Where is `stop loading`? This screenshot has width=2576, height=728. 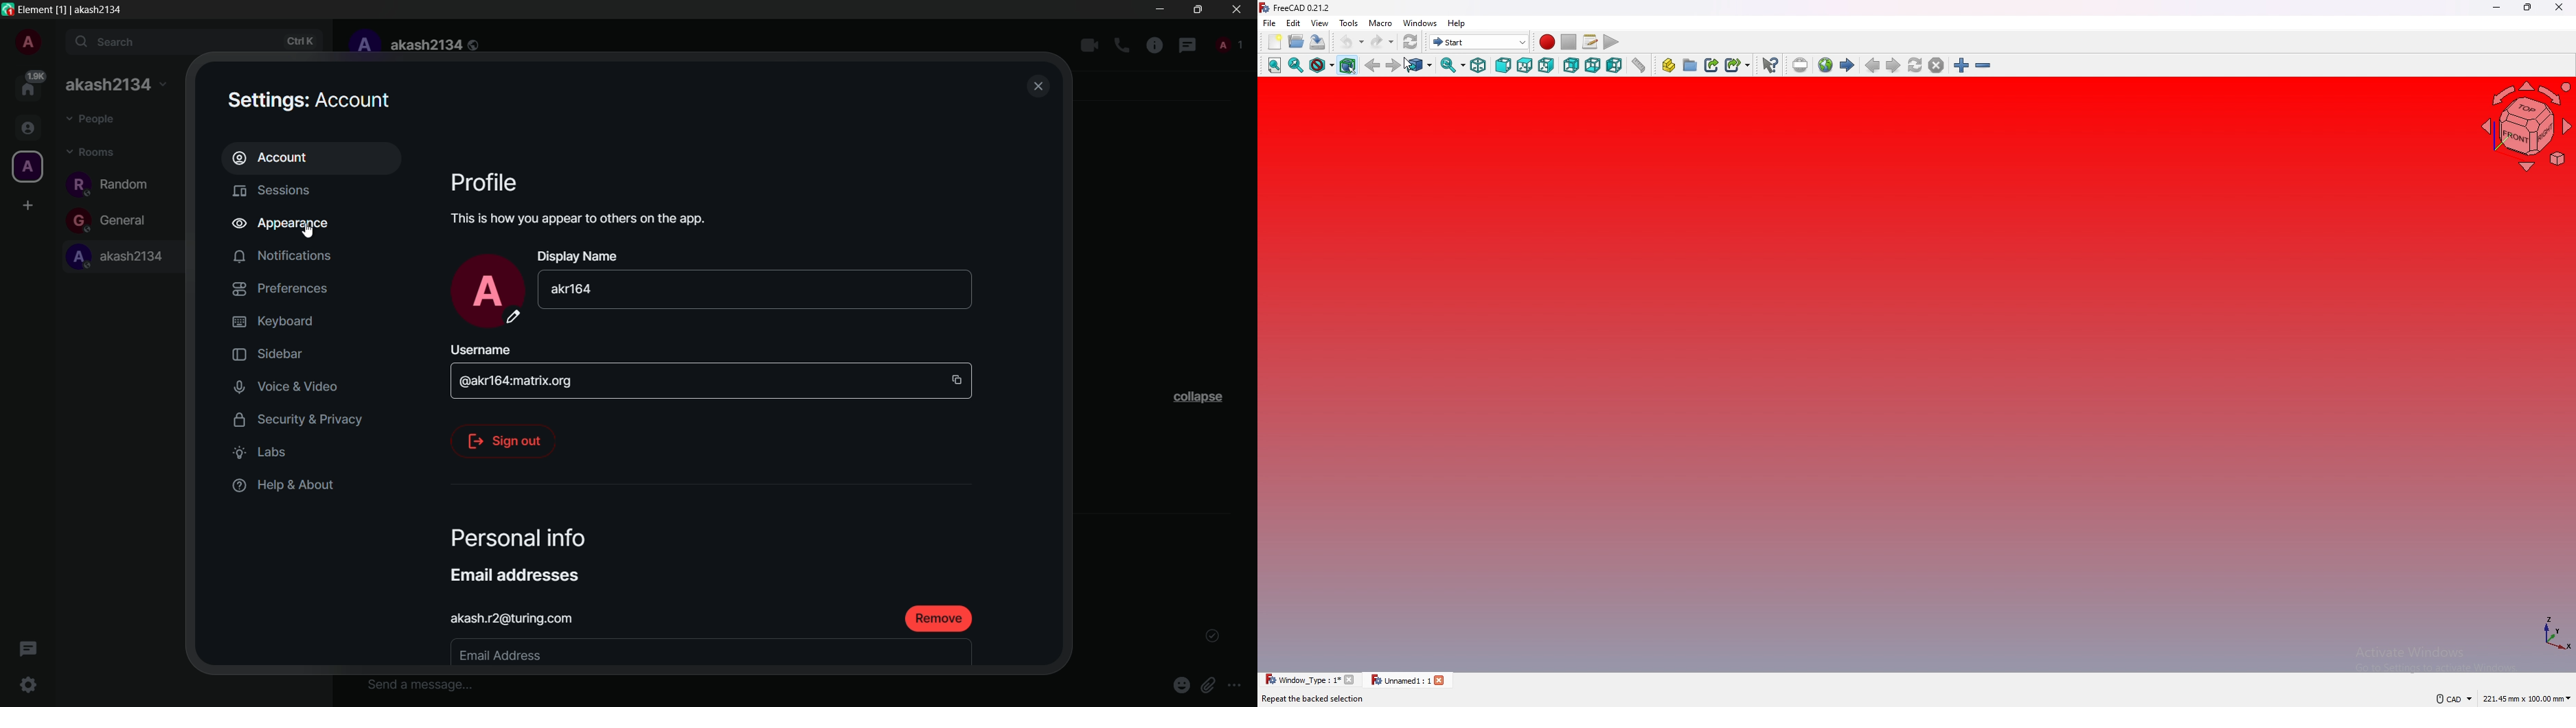 stop loading is located at coordinates (1935, 65).